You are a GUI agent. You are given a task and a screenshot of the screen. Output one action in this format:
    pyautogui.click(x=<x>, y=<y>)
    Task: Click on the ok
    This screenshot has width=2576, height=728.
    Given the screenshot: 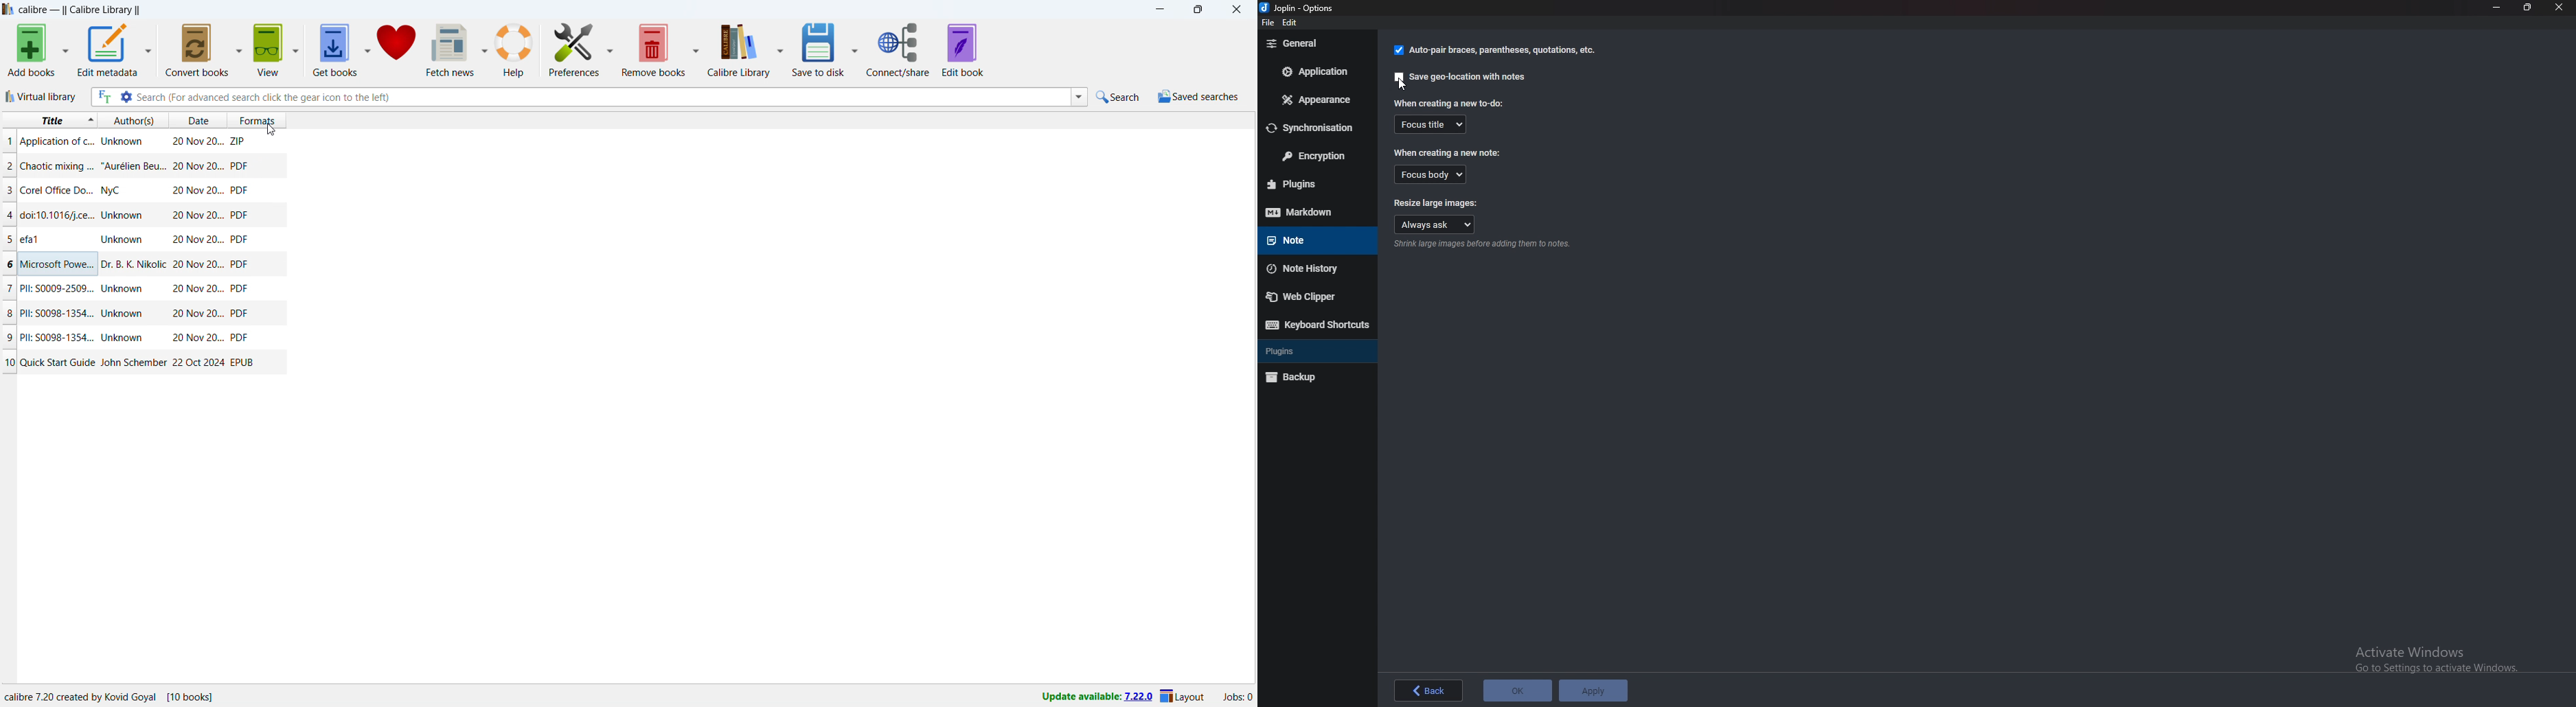 What is the action you would take?
    pyautogui.click(x=1519, y=691)
    